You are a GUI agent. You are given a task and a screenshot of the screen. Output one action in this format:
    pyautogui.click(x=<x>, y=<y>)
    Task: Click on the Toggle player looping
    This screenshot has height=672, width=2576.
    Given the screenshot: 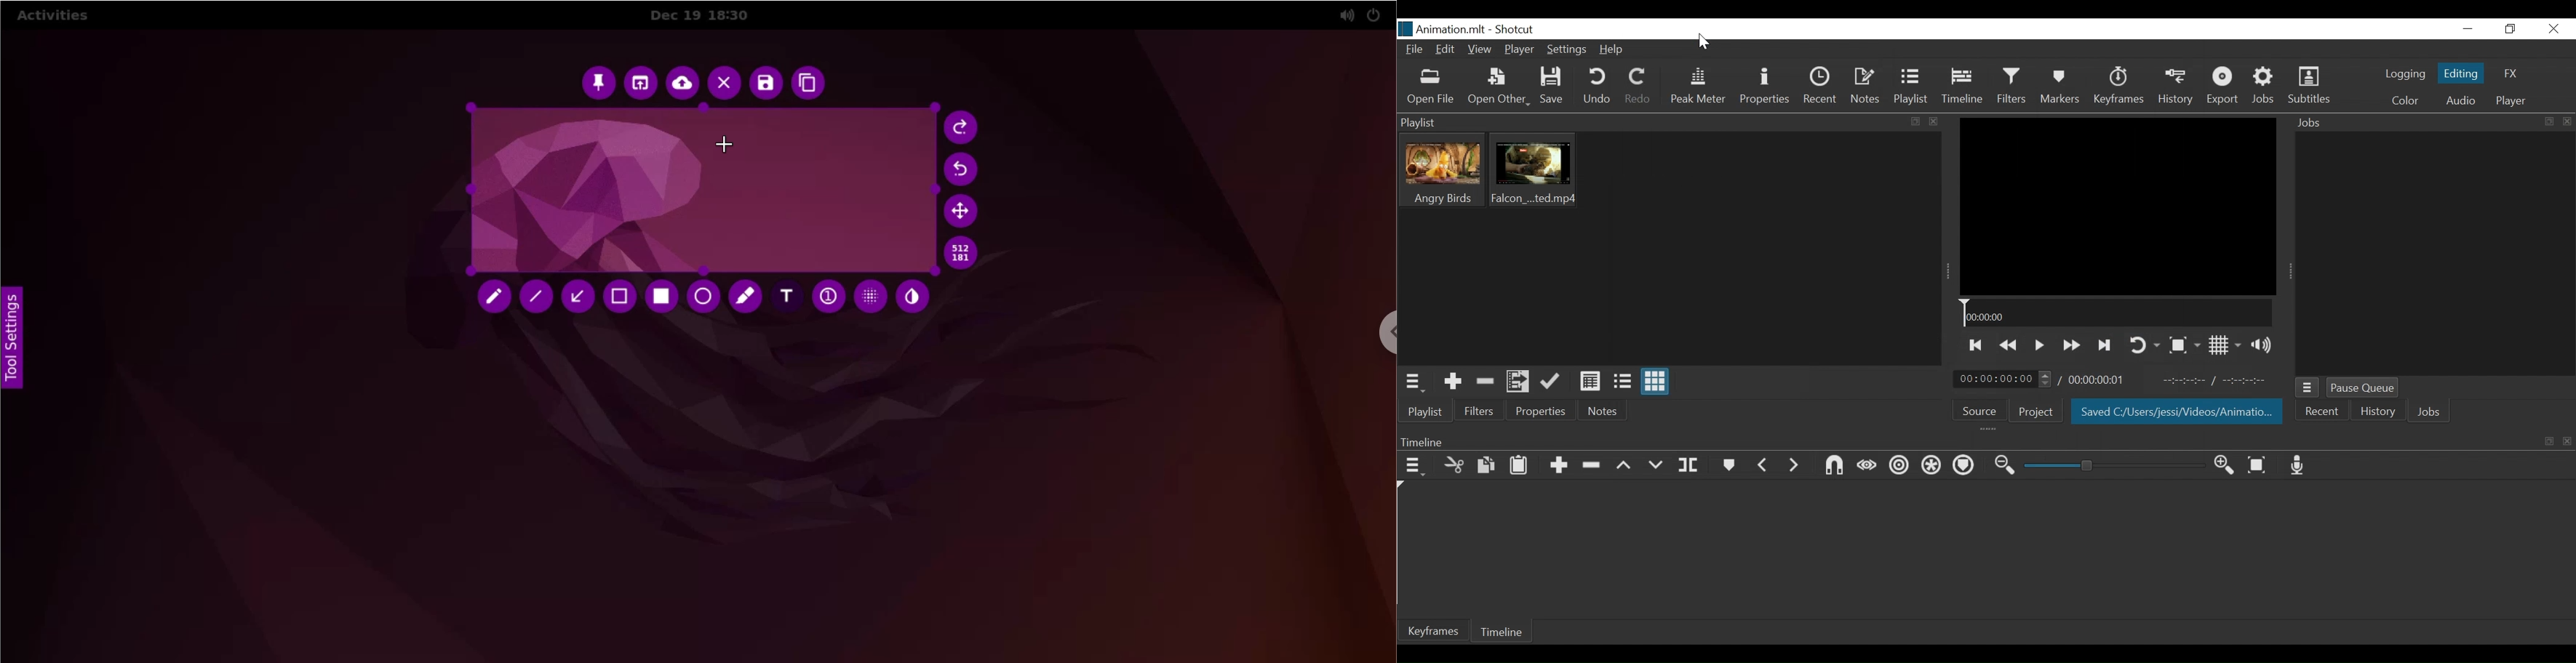 What is the action you would take?
    pyautogui.click(x=2143, y=346)
    